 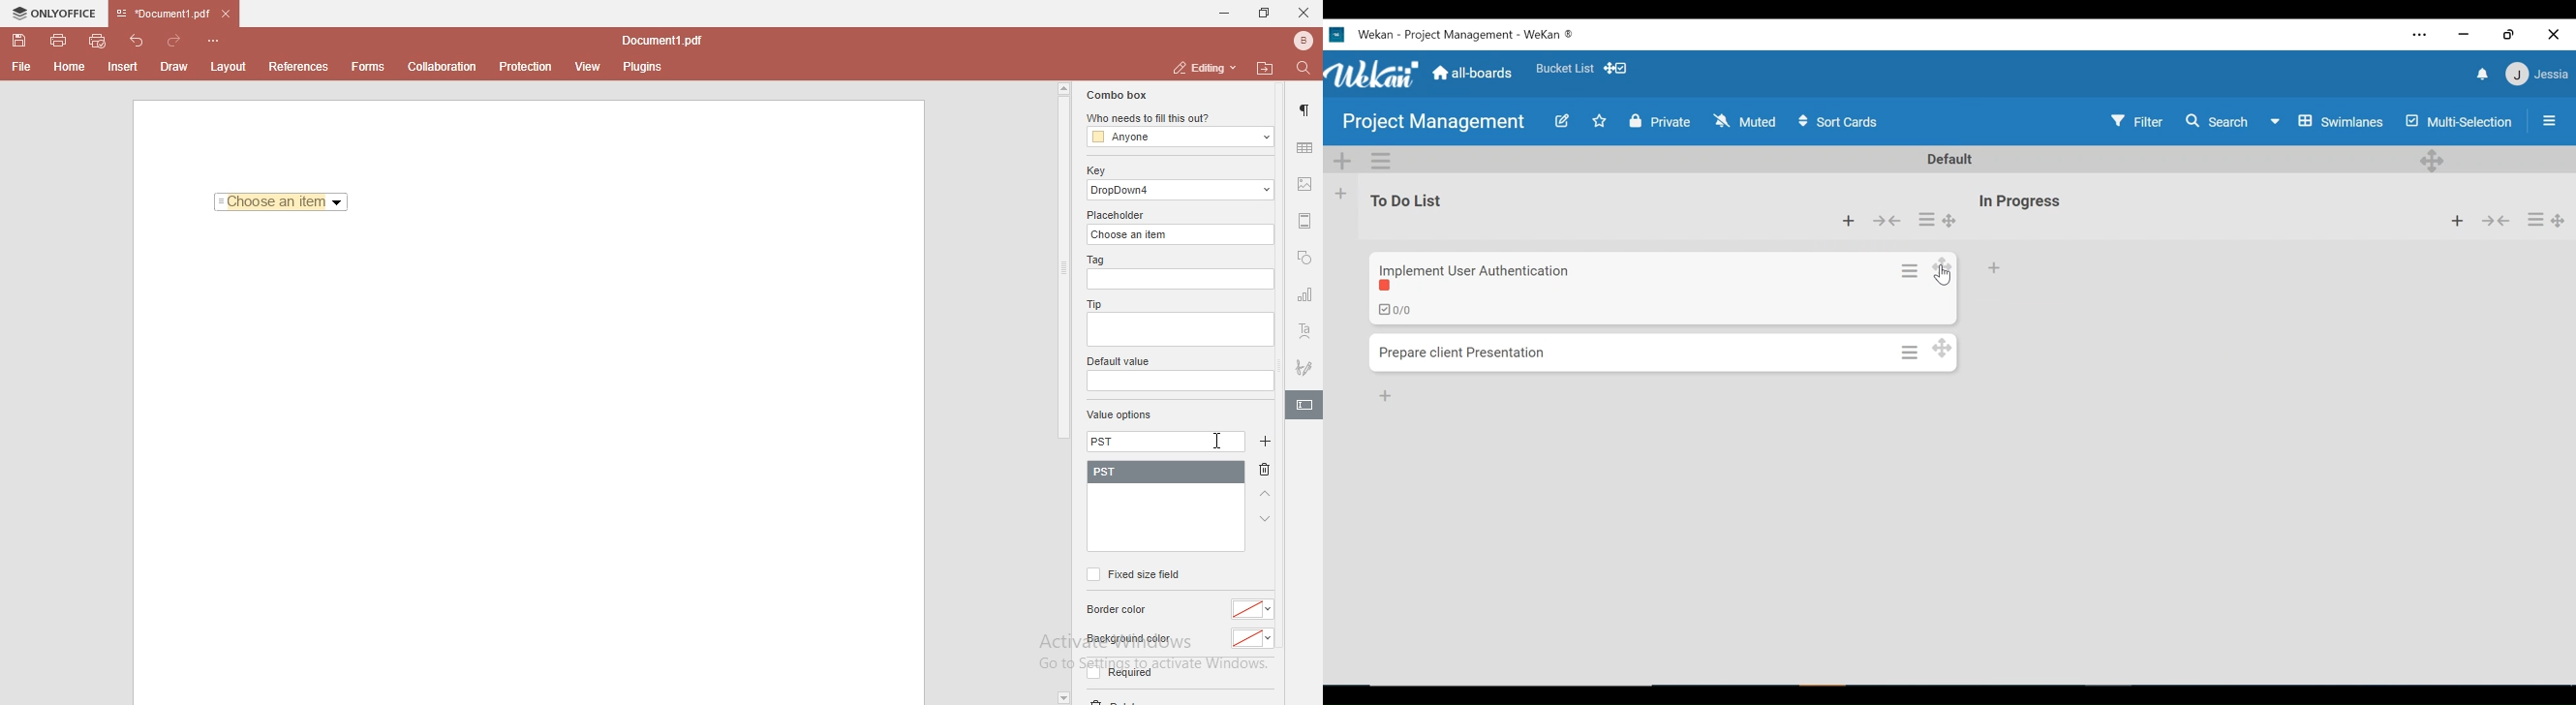 I want to click on Desktop drag handles, so click(x=1951, y=219).